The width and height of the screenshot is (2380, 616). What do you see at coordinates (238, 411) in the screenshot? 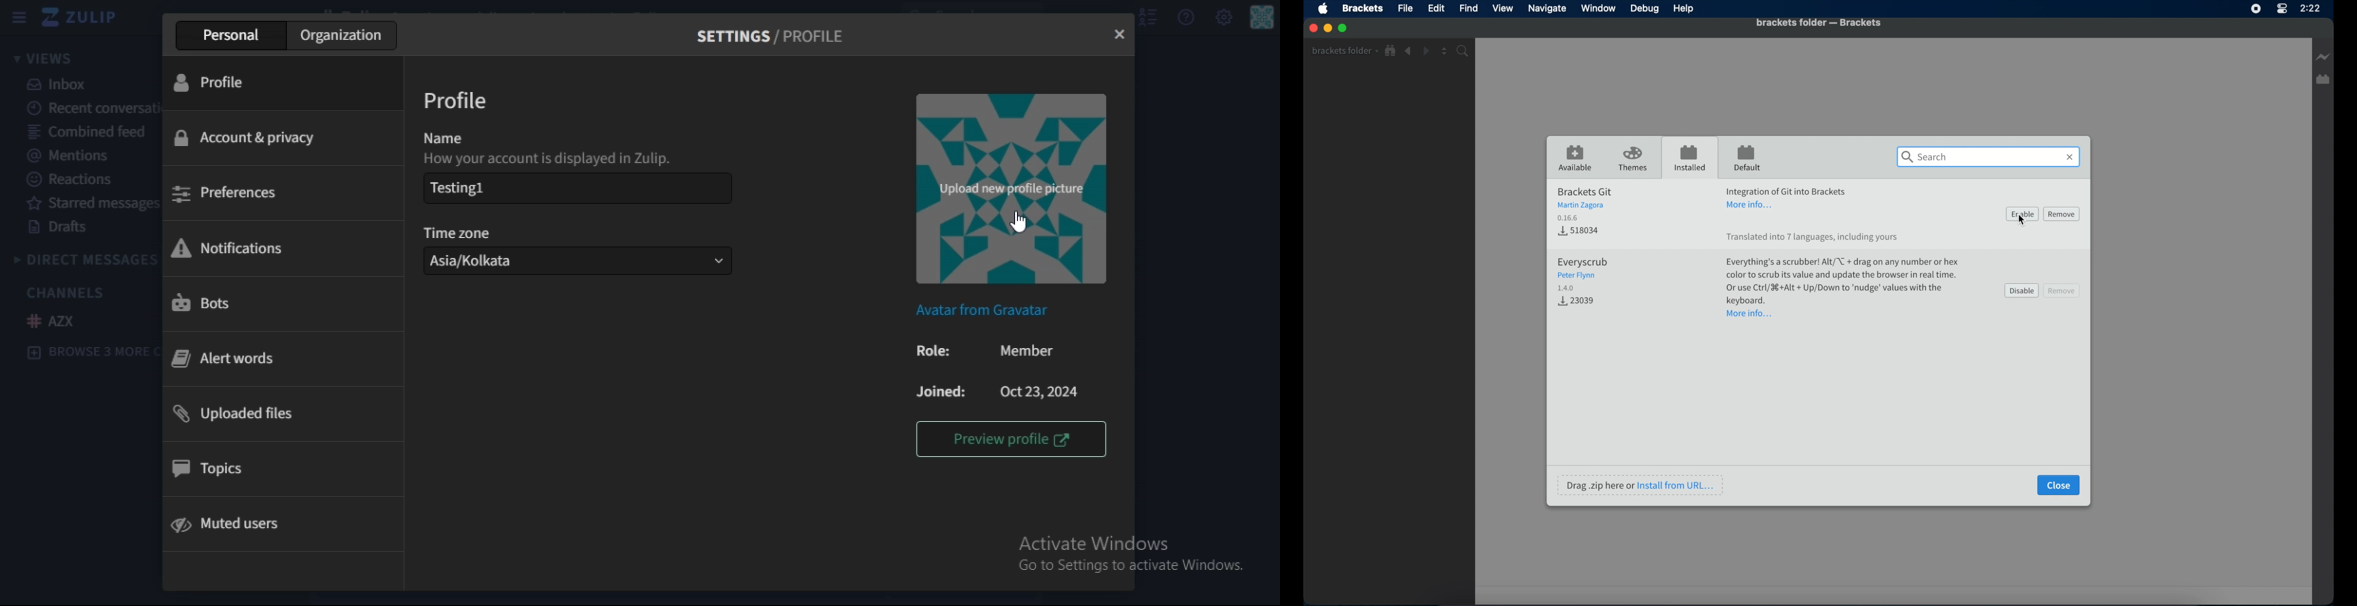
I see `uploaded files` at bounding box center [238, 411].